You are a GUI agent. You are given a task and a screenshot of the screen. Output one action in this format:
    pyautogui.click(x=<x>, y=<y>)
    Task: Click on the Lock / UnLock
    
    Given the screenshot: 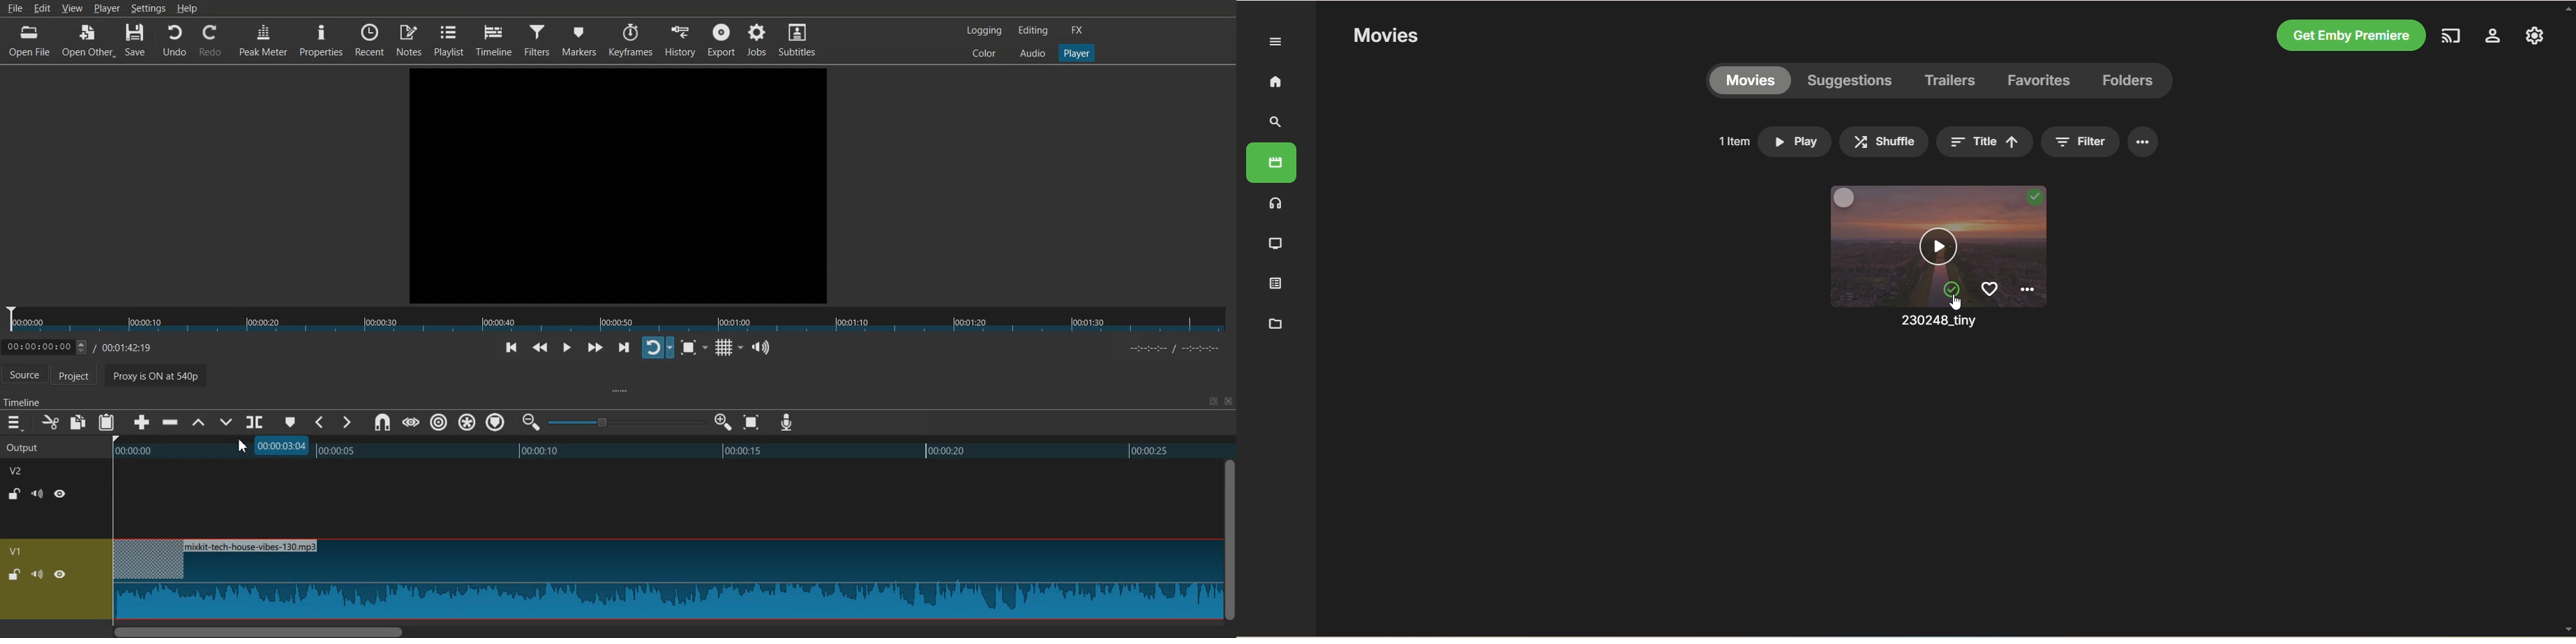 What is the action you would take?
    pyautogui.click(x=15, y=494)
    